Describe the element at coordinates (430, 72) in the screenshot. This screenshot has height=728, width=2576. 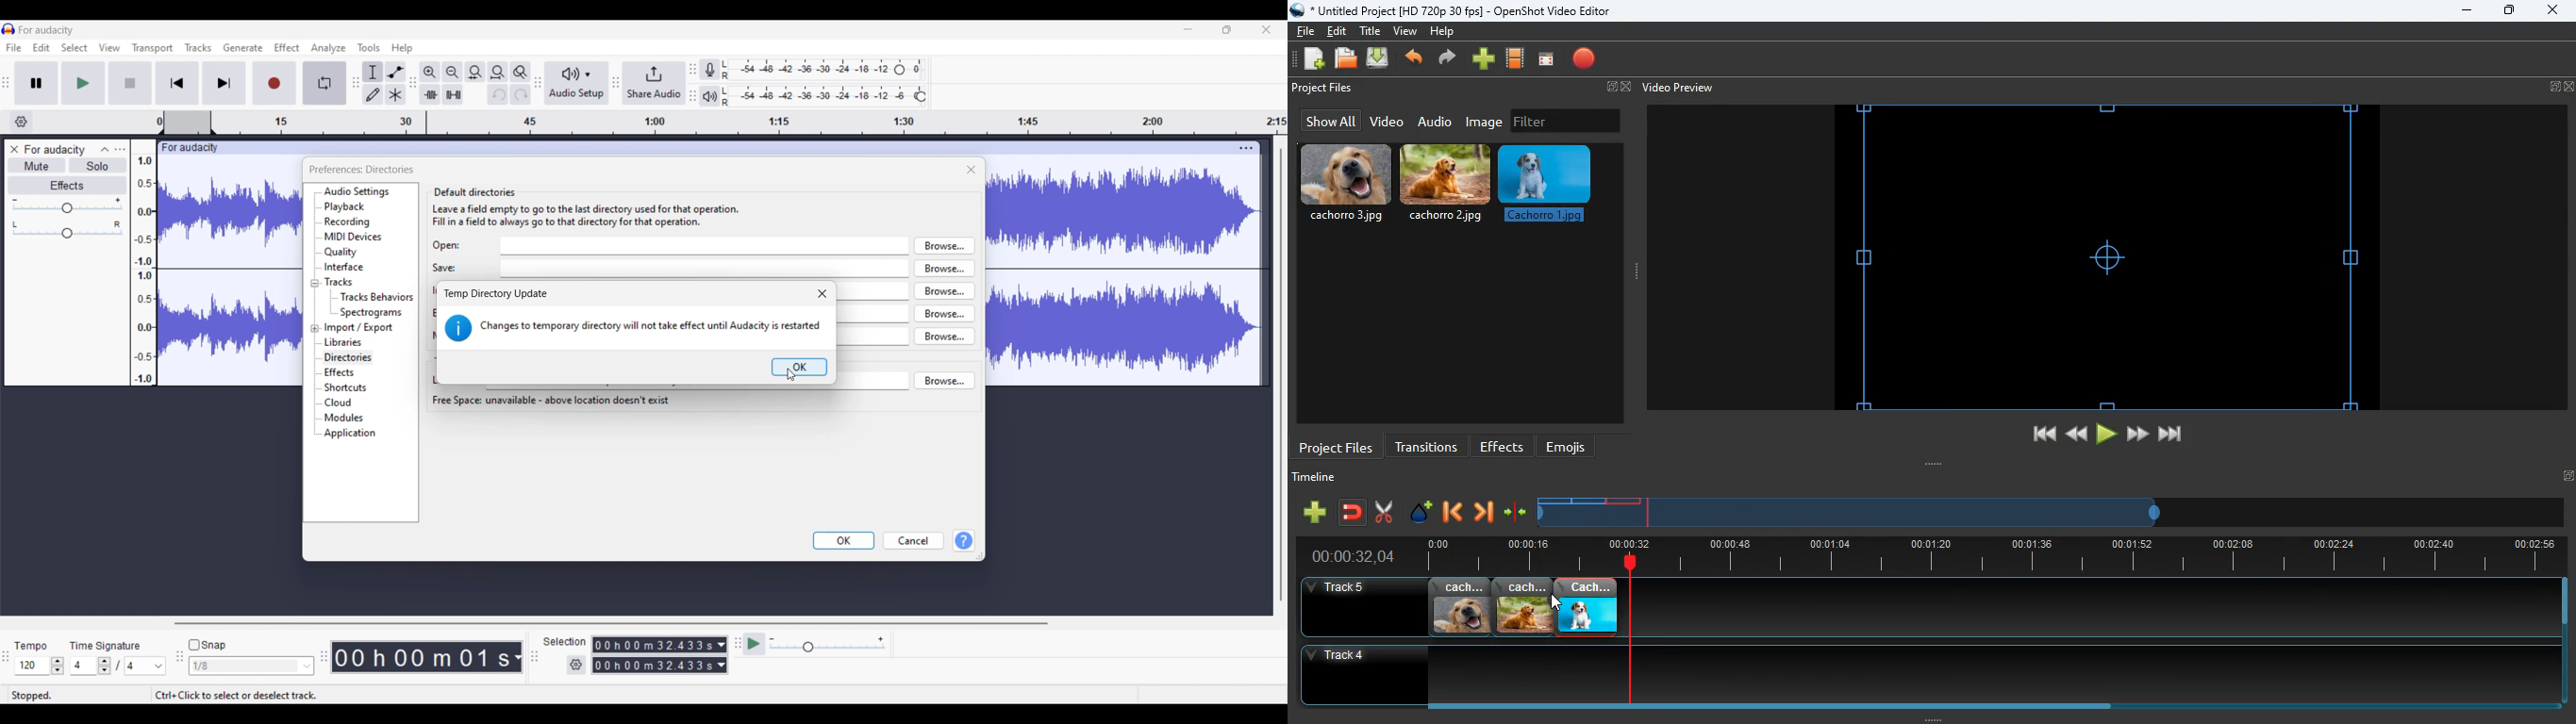
I see `Zoom in` at that location.